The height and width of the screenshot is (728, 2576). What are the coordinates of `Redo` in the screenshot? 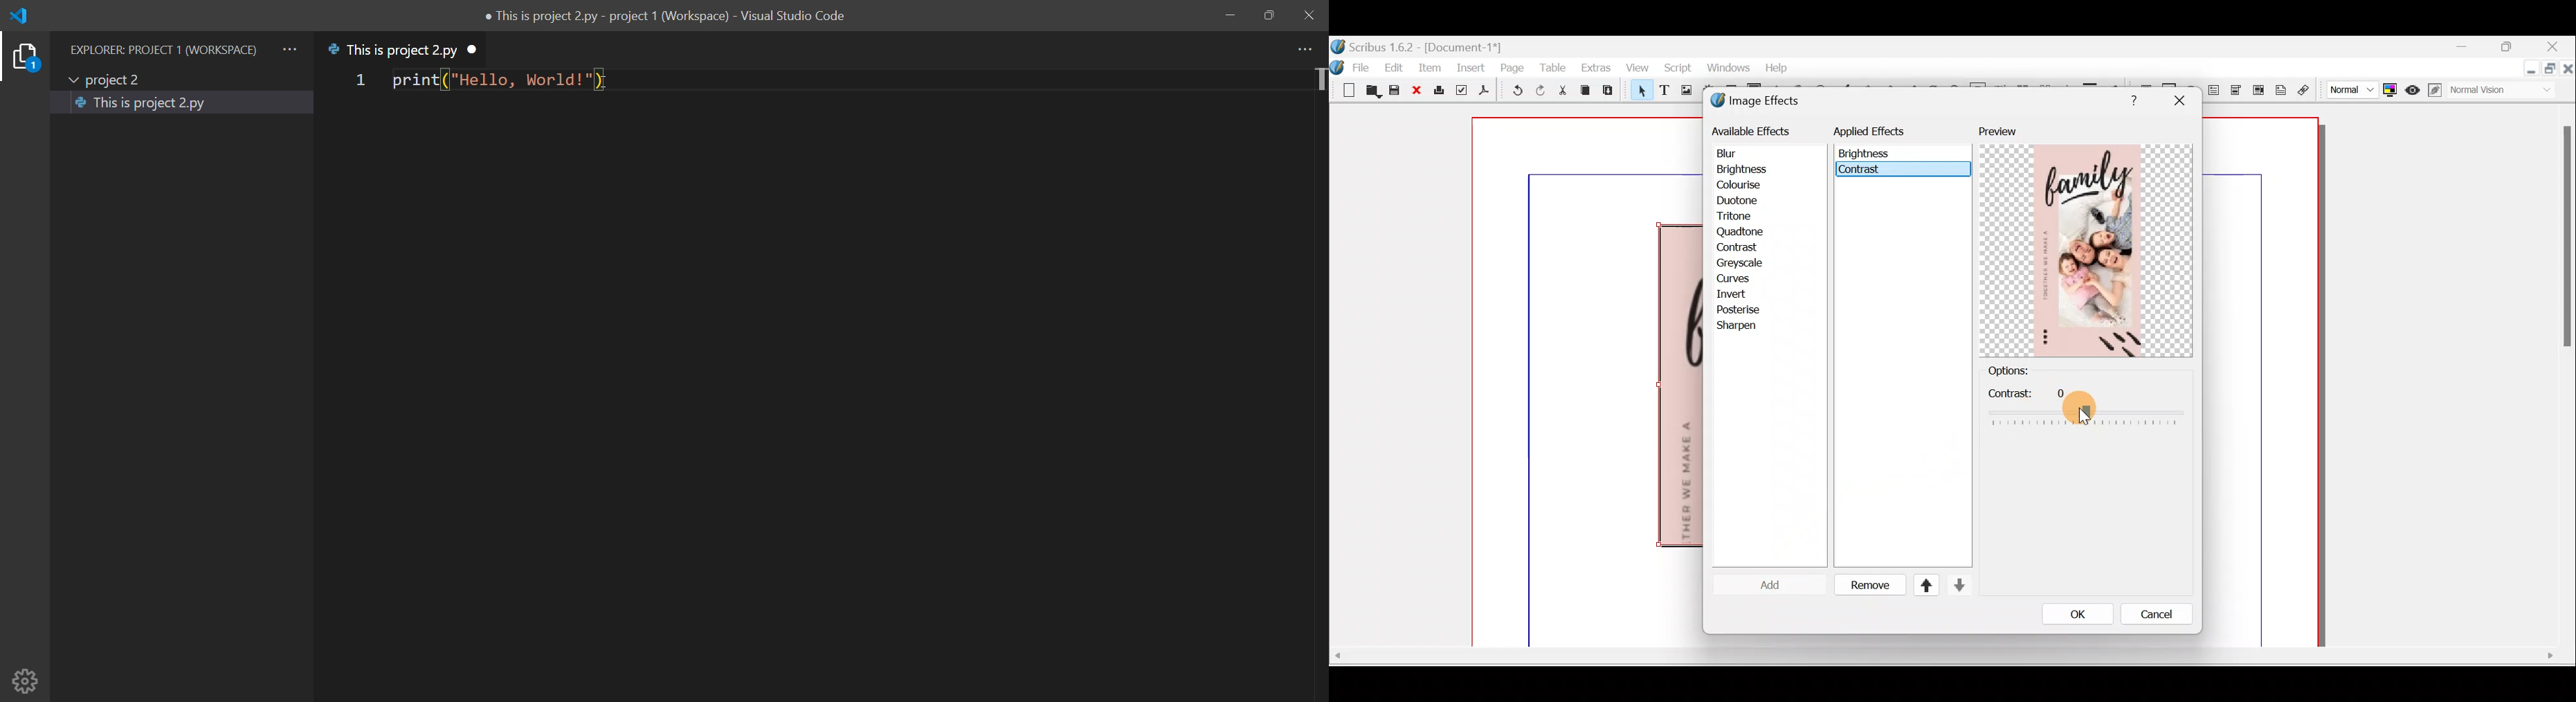 It's located at (1540, 90).